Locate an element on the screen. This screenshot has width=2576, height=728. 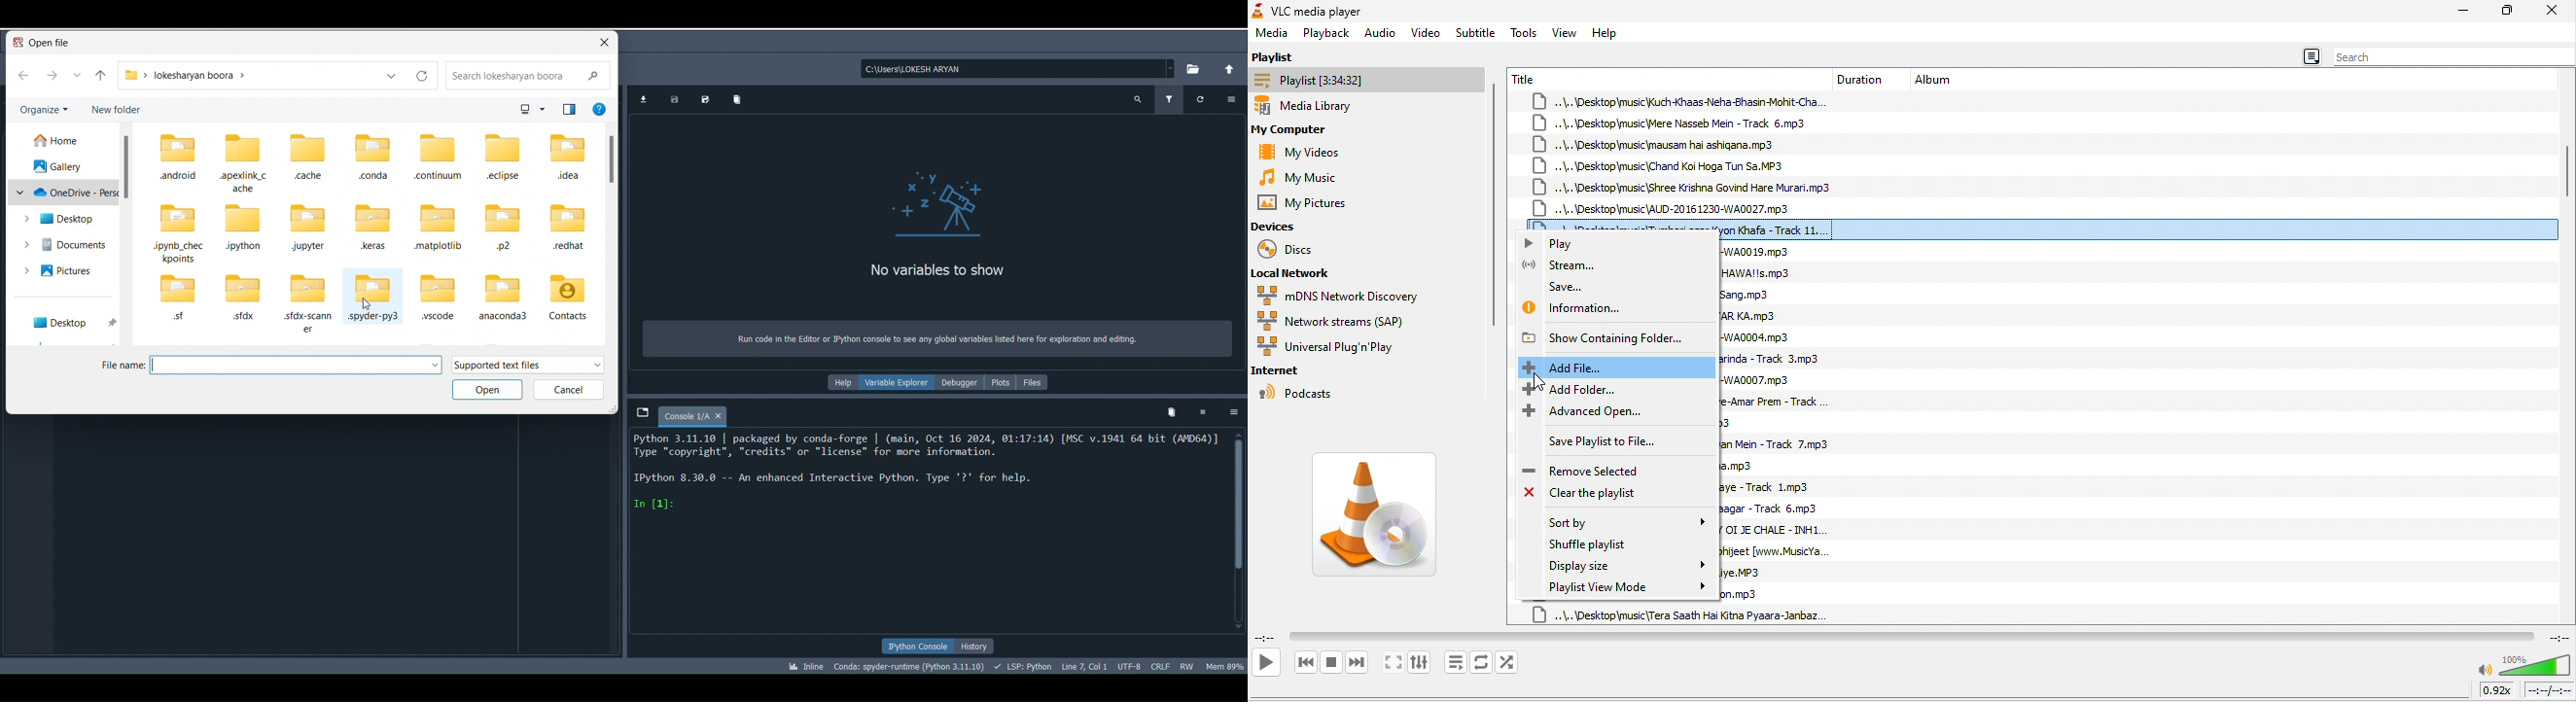
..\..\Desktop\music\Tumse Mikar-Parinda - Track 3.mp3 is located at coordinates (1776, 361).